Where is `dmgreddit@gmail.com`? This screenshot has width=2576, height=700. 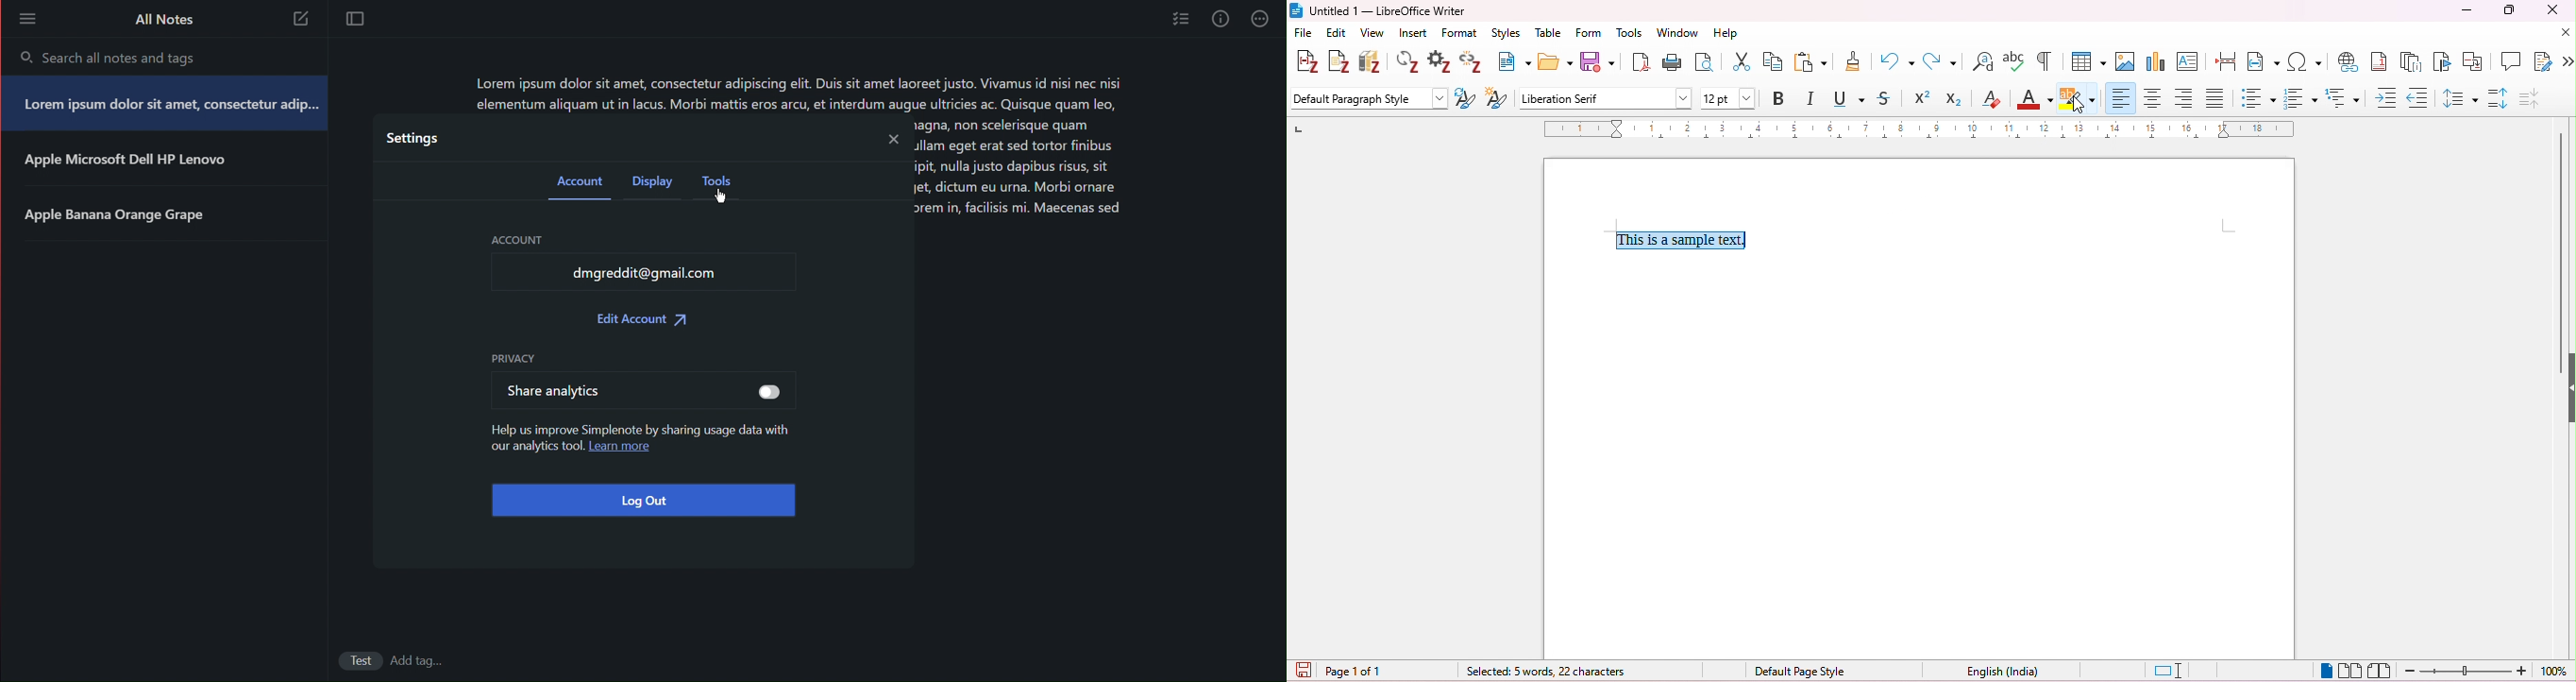
dmgreddit@gmail.com is located at coordinates (661, 275).